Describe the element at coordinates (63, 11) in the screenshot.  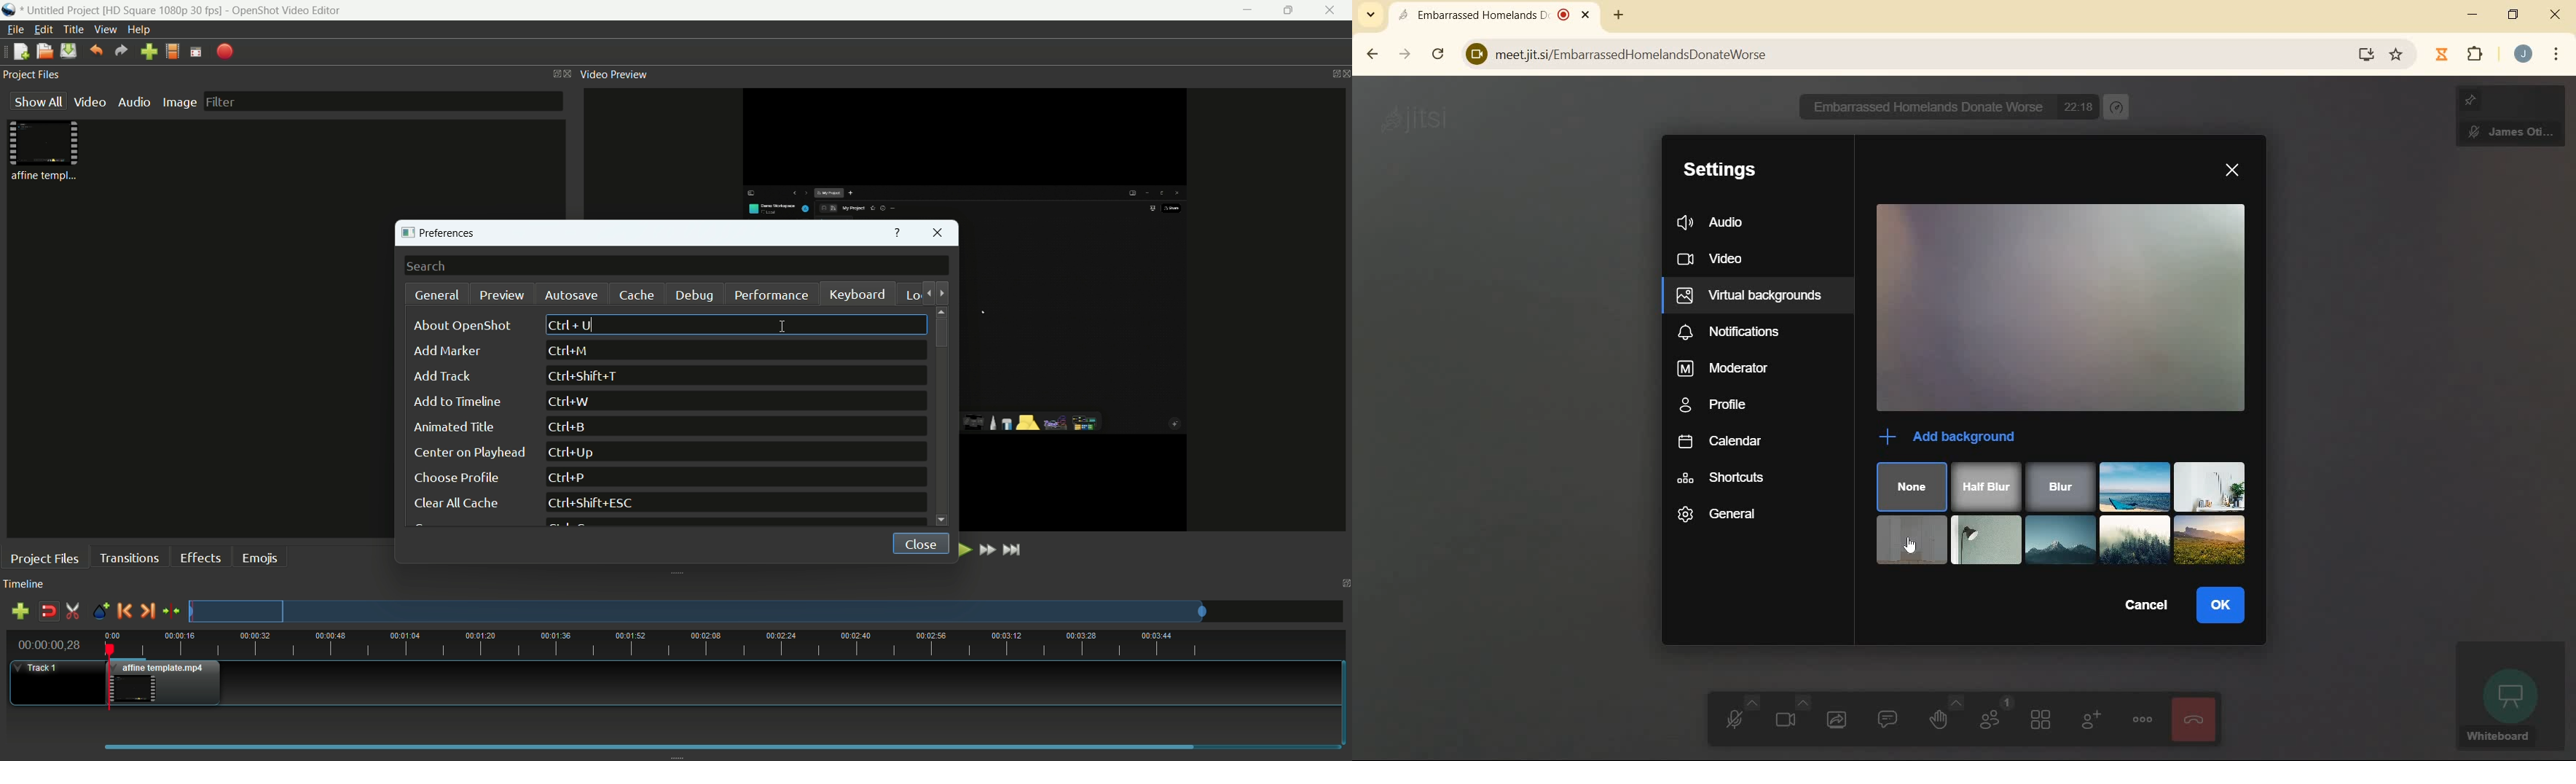
I see `project name` at that location.